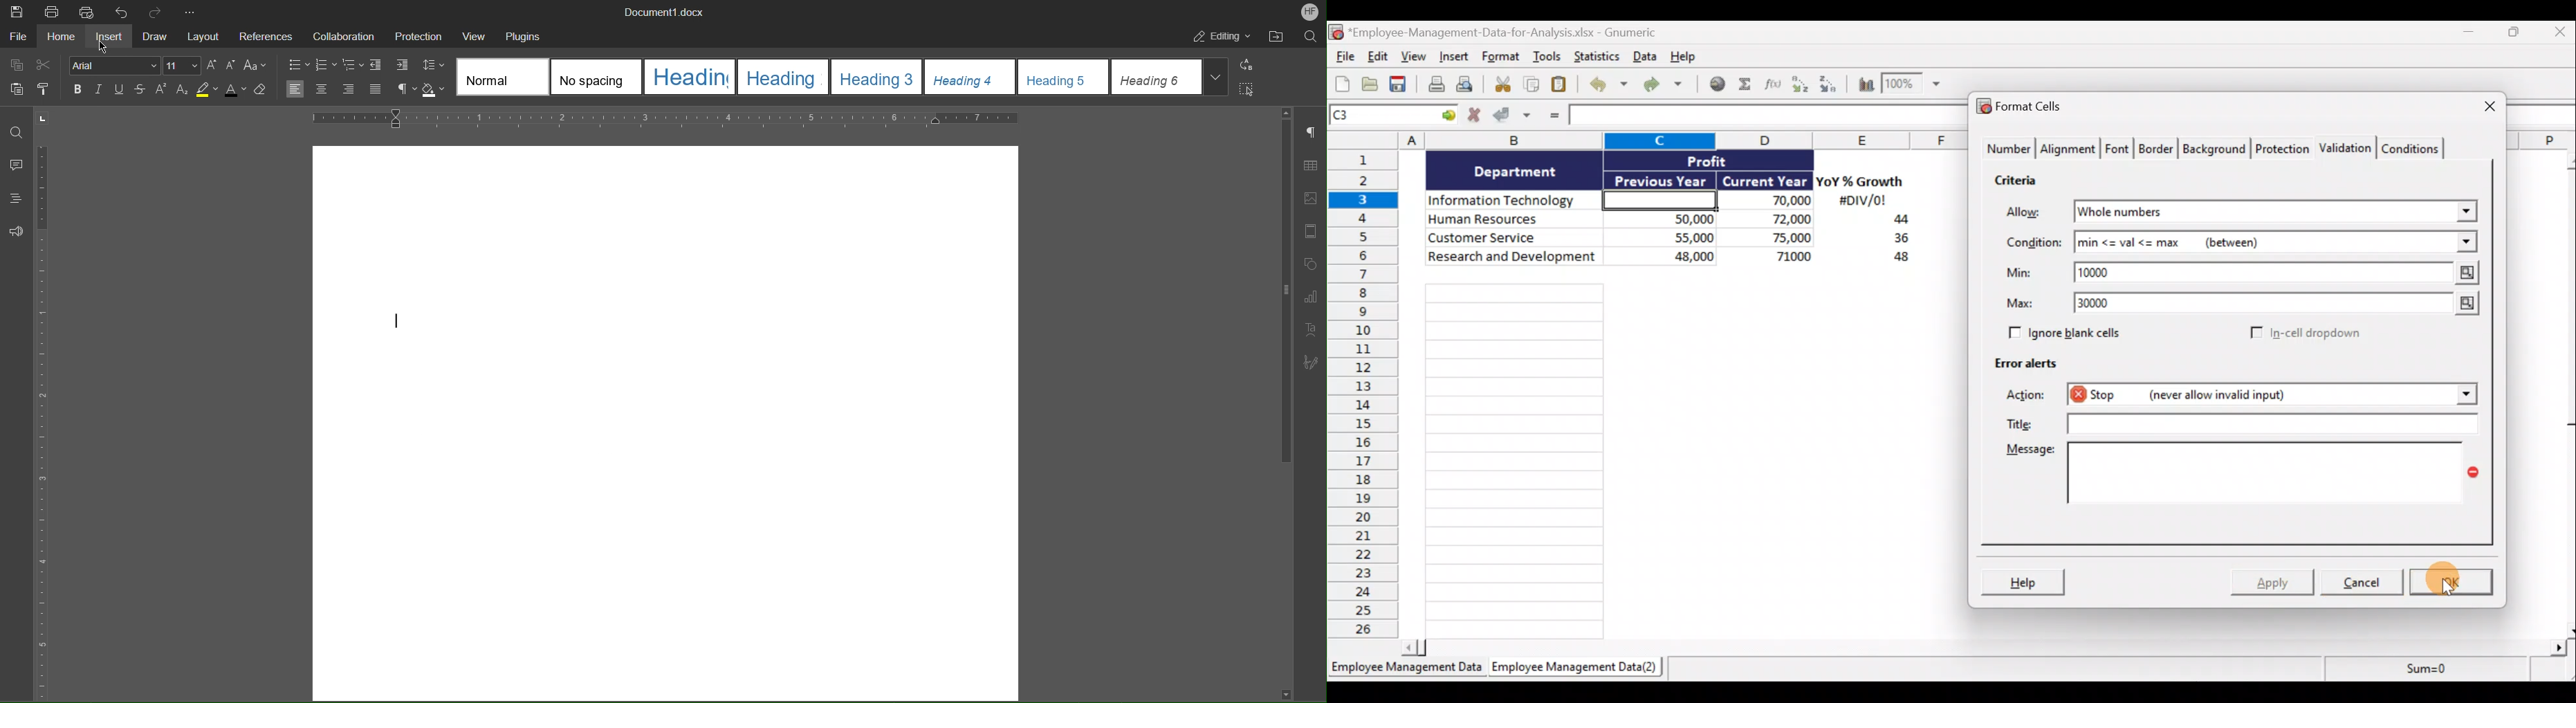 Image resolution: width=2576 pixels, height=728 pixels. I want to click on Shadow, so click(433, 89).